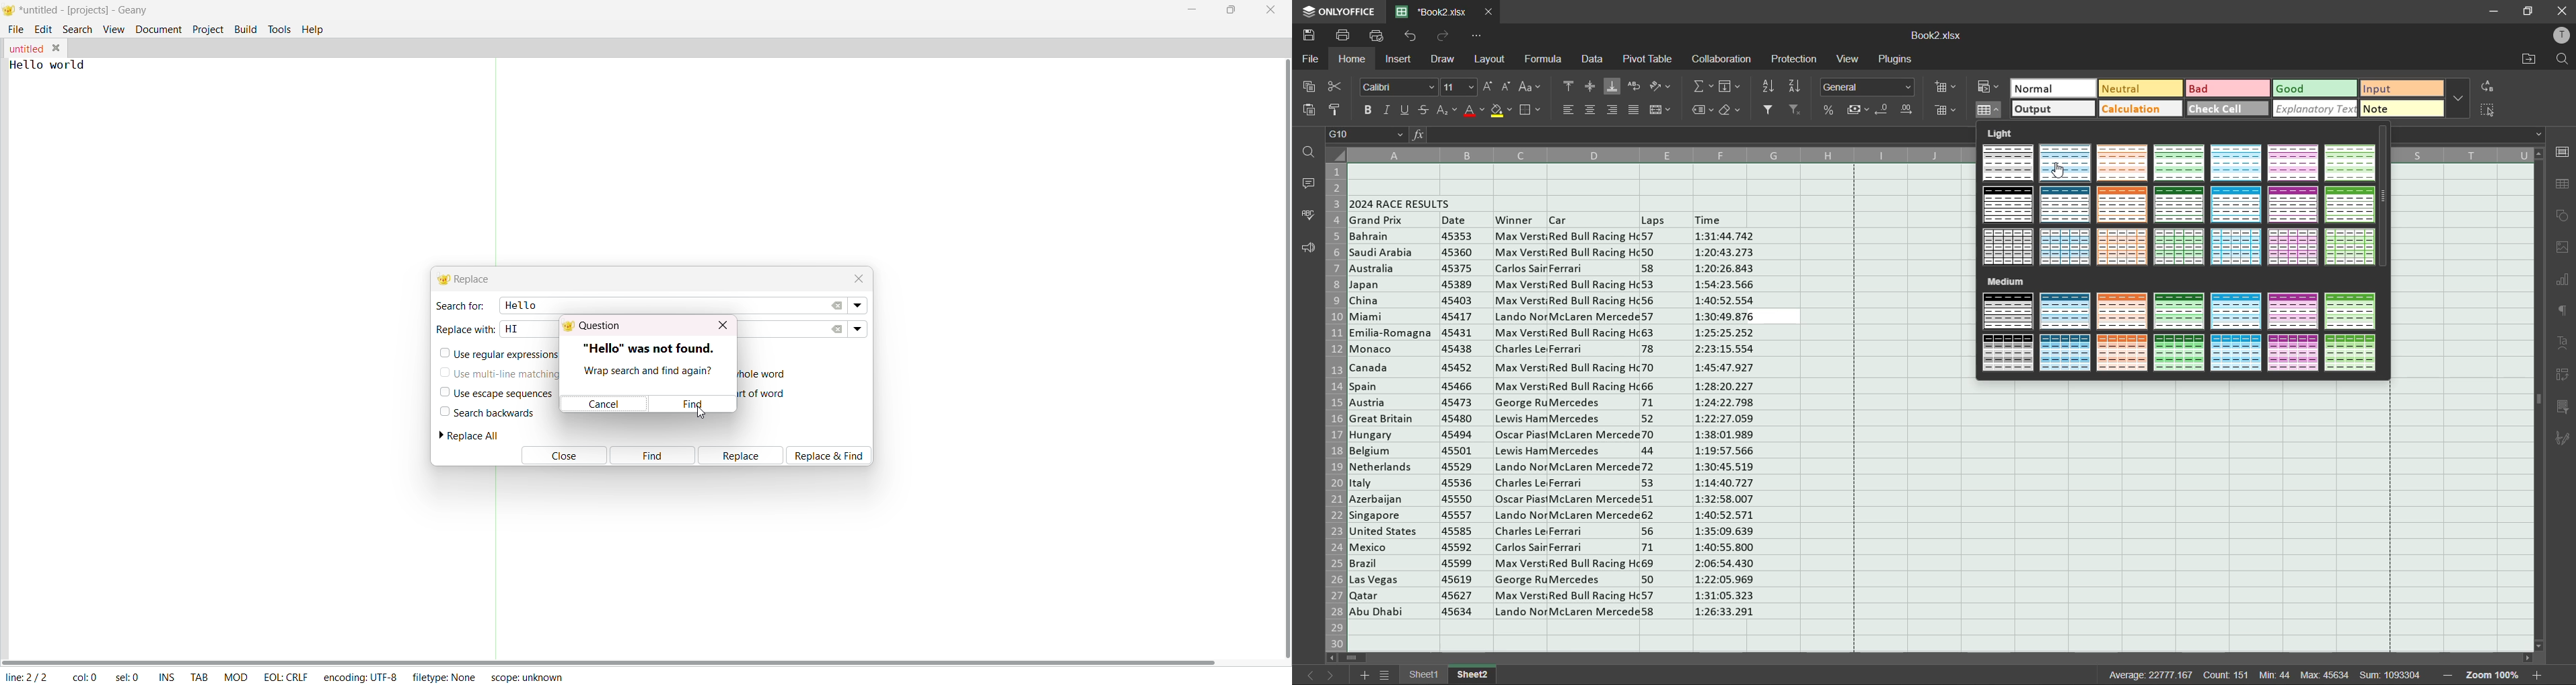 The image size is (2576, 700). Describe the element at coordinates (2563, 344) in the screenshot. I see `text` at that location.